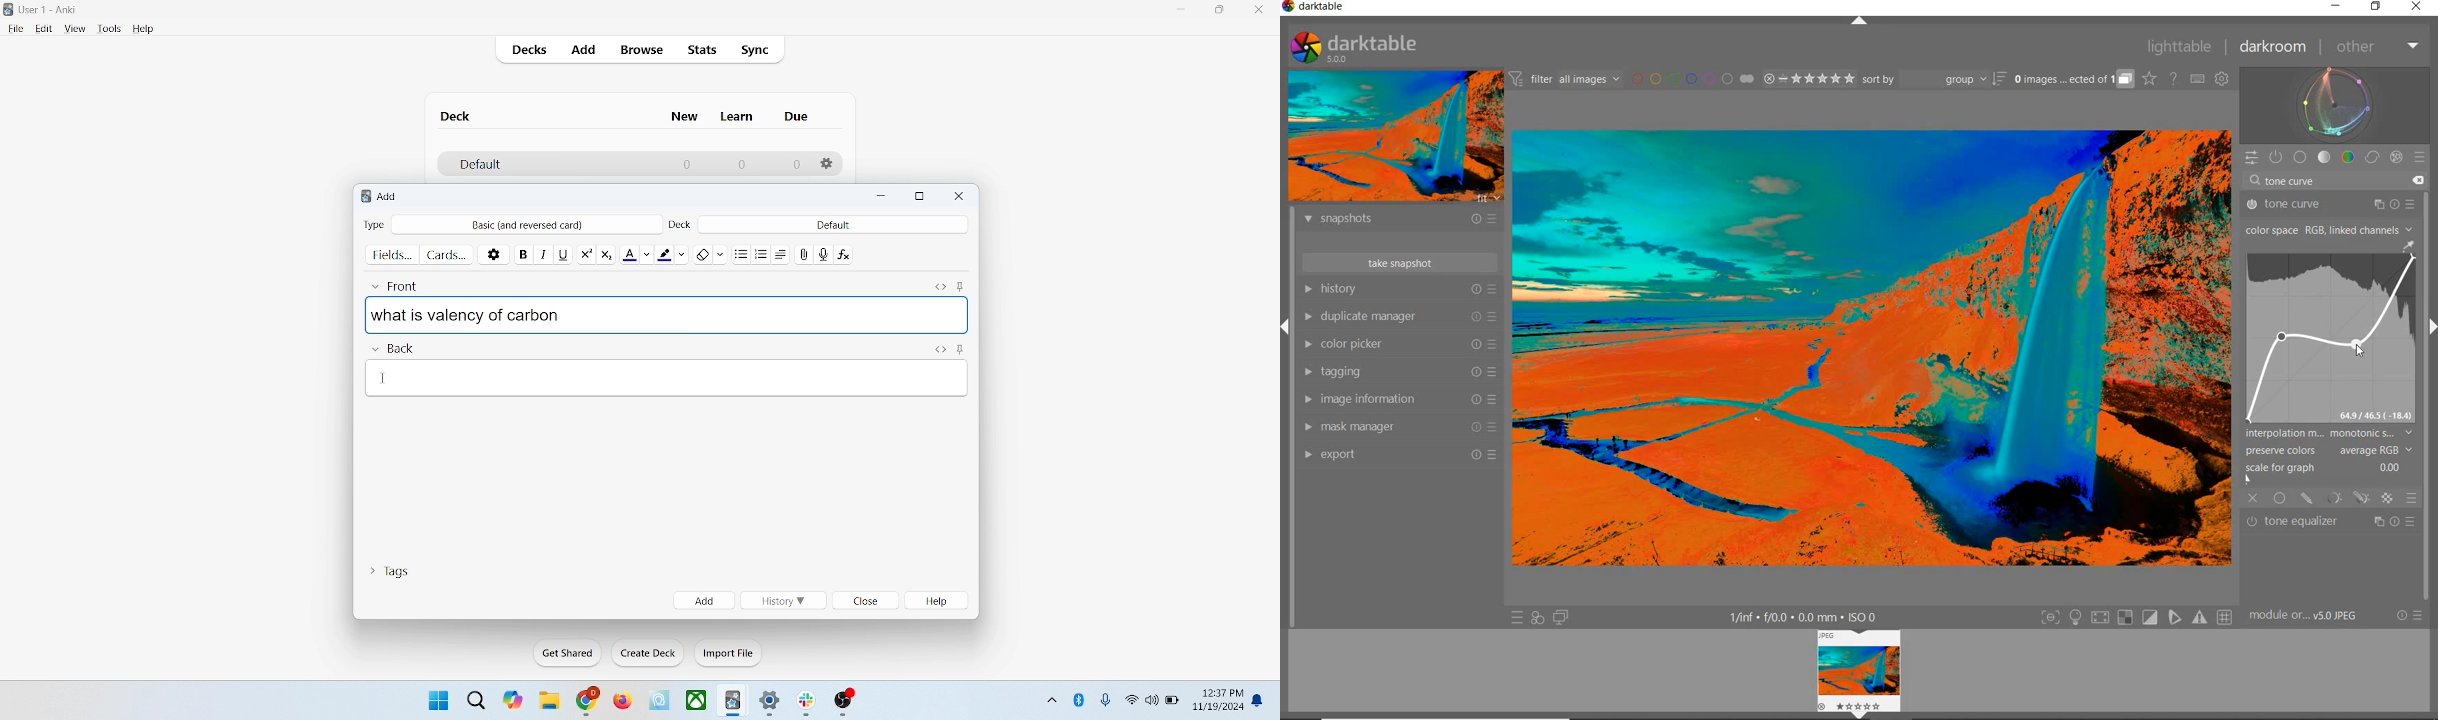  I want to click on 0, so click(688, 164).